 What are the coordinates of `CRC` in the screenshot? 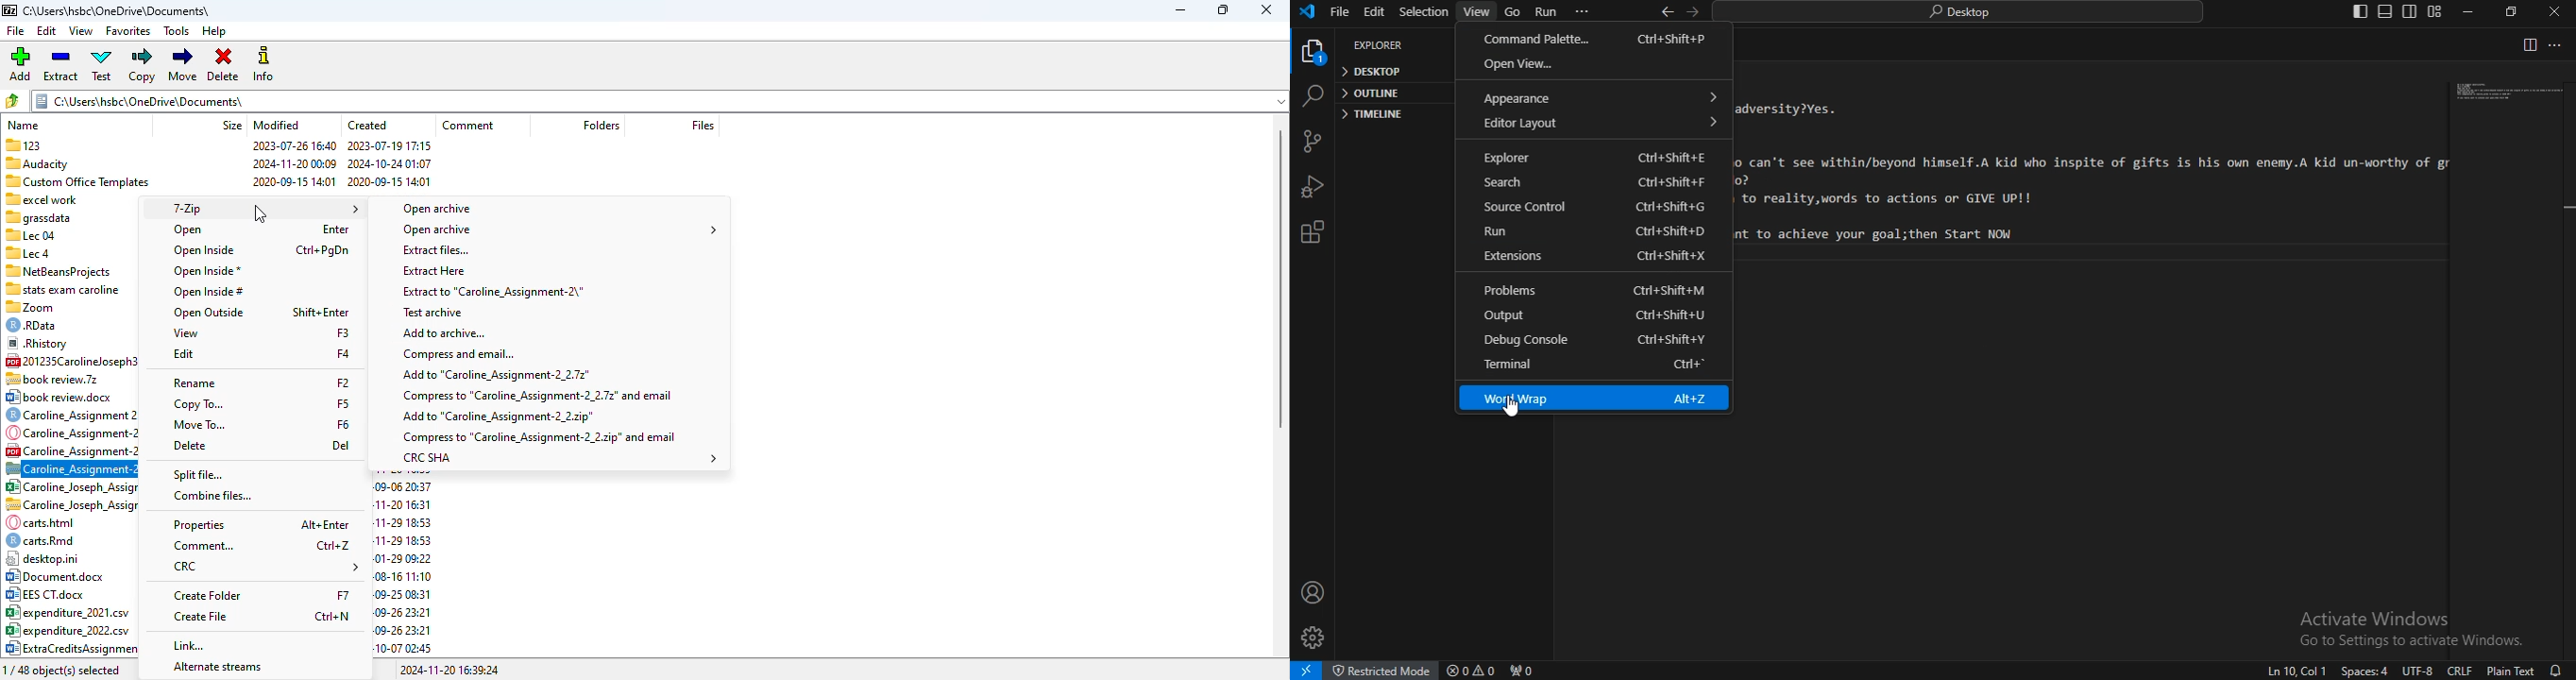 It's located at (266, 567).